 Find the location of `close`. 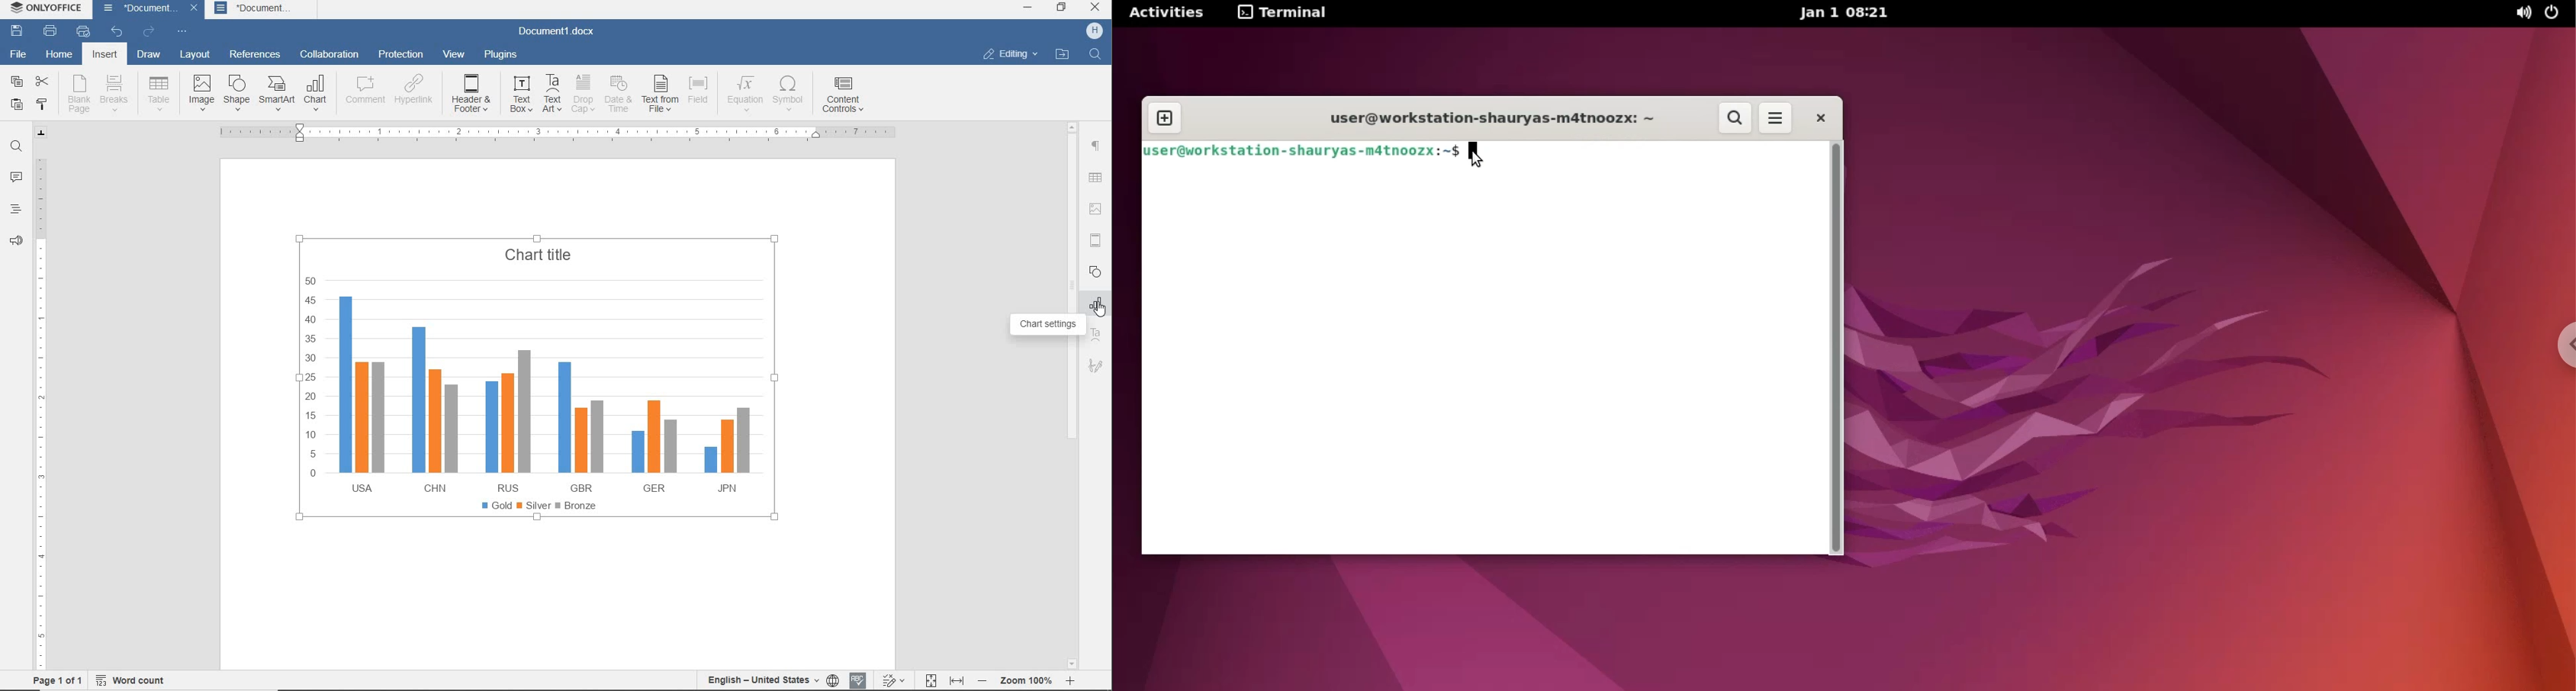

close is located at coordinates (196, 10).